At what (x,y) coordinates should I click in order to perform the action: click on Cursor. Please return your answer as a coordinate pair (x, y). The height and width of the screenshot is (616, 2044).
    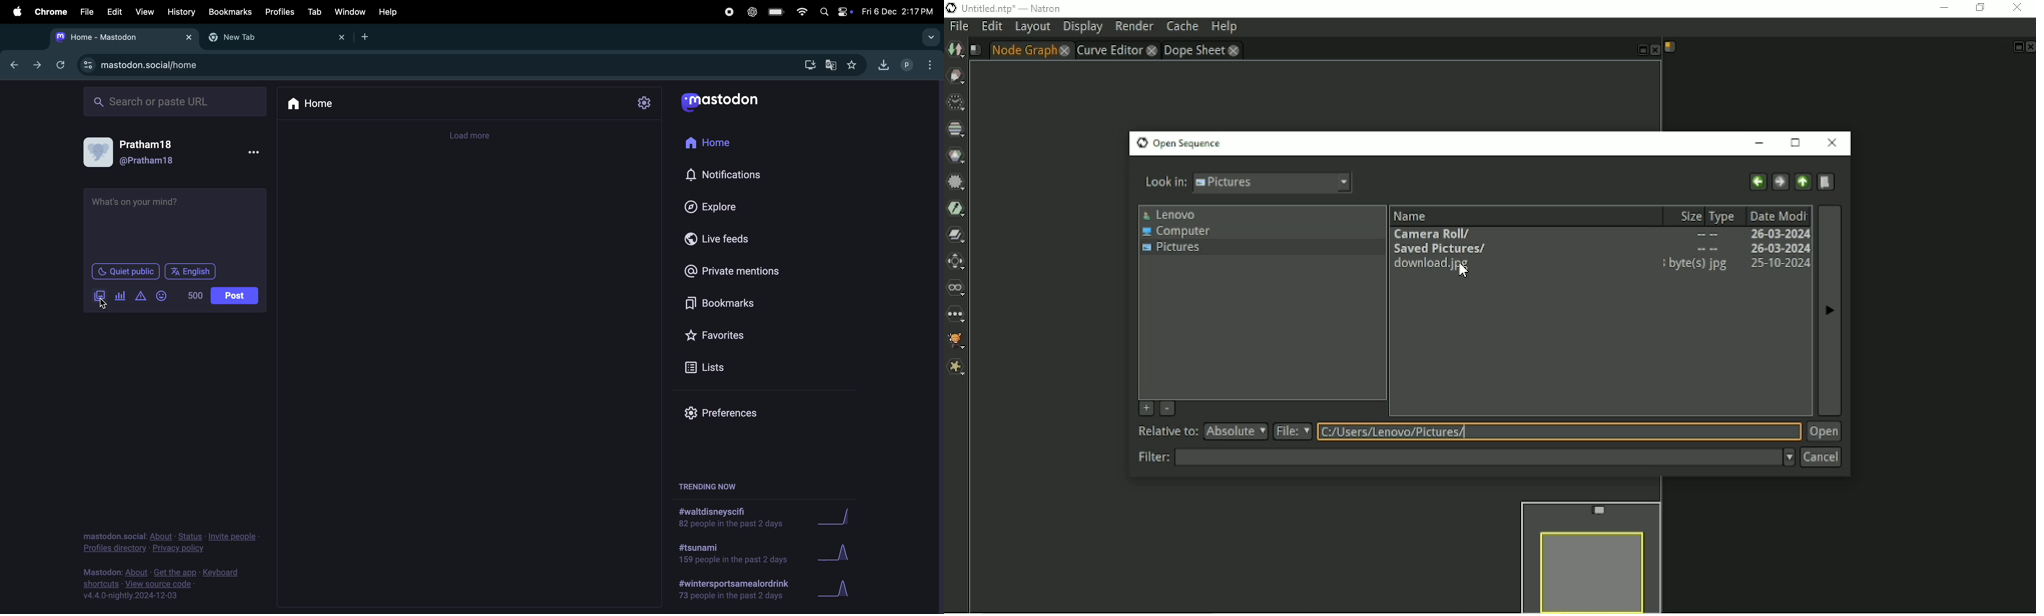
    Looking at the image, I should click on (1469, 271).